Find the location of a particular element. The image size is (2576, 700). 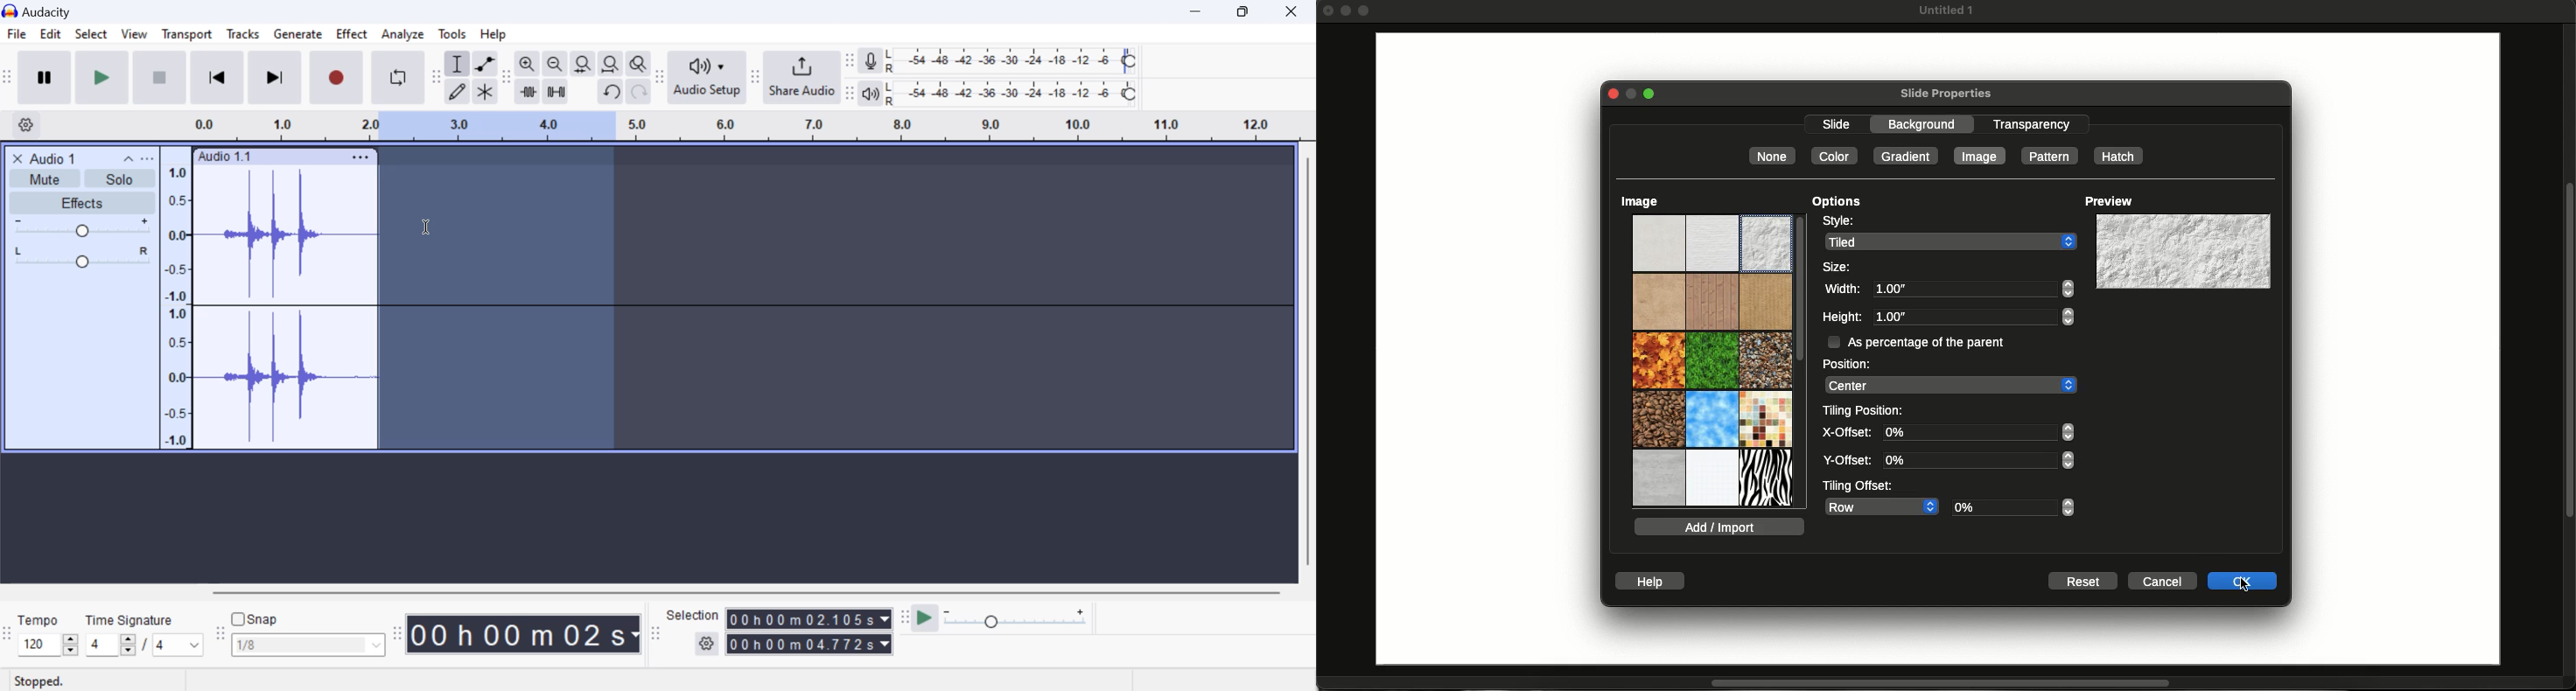

fit project to width is located at coordinates (611, 64).